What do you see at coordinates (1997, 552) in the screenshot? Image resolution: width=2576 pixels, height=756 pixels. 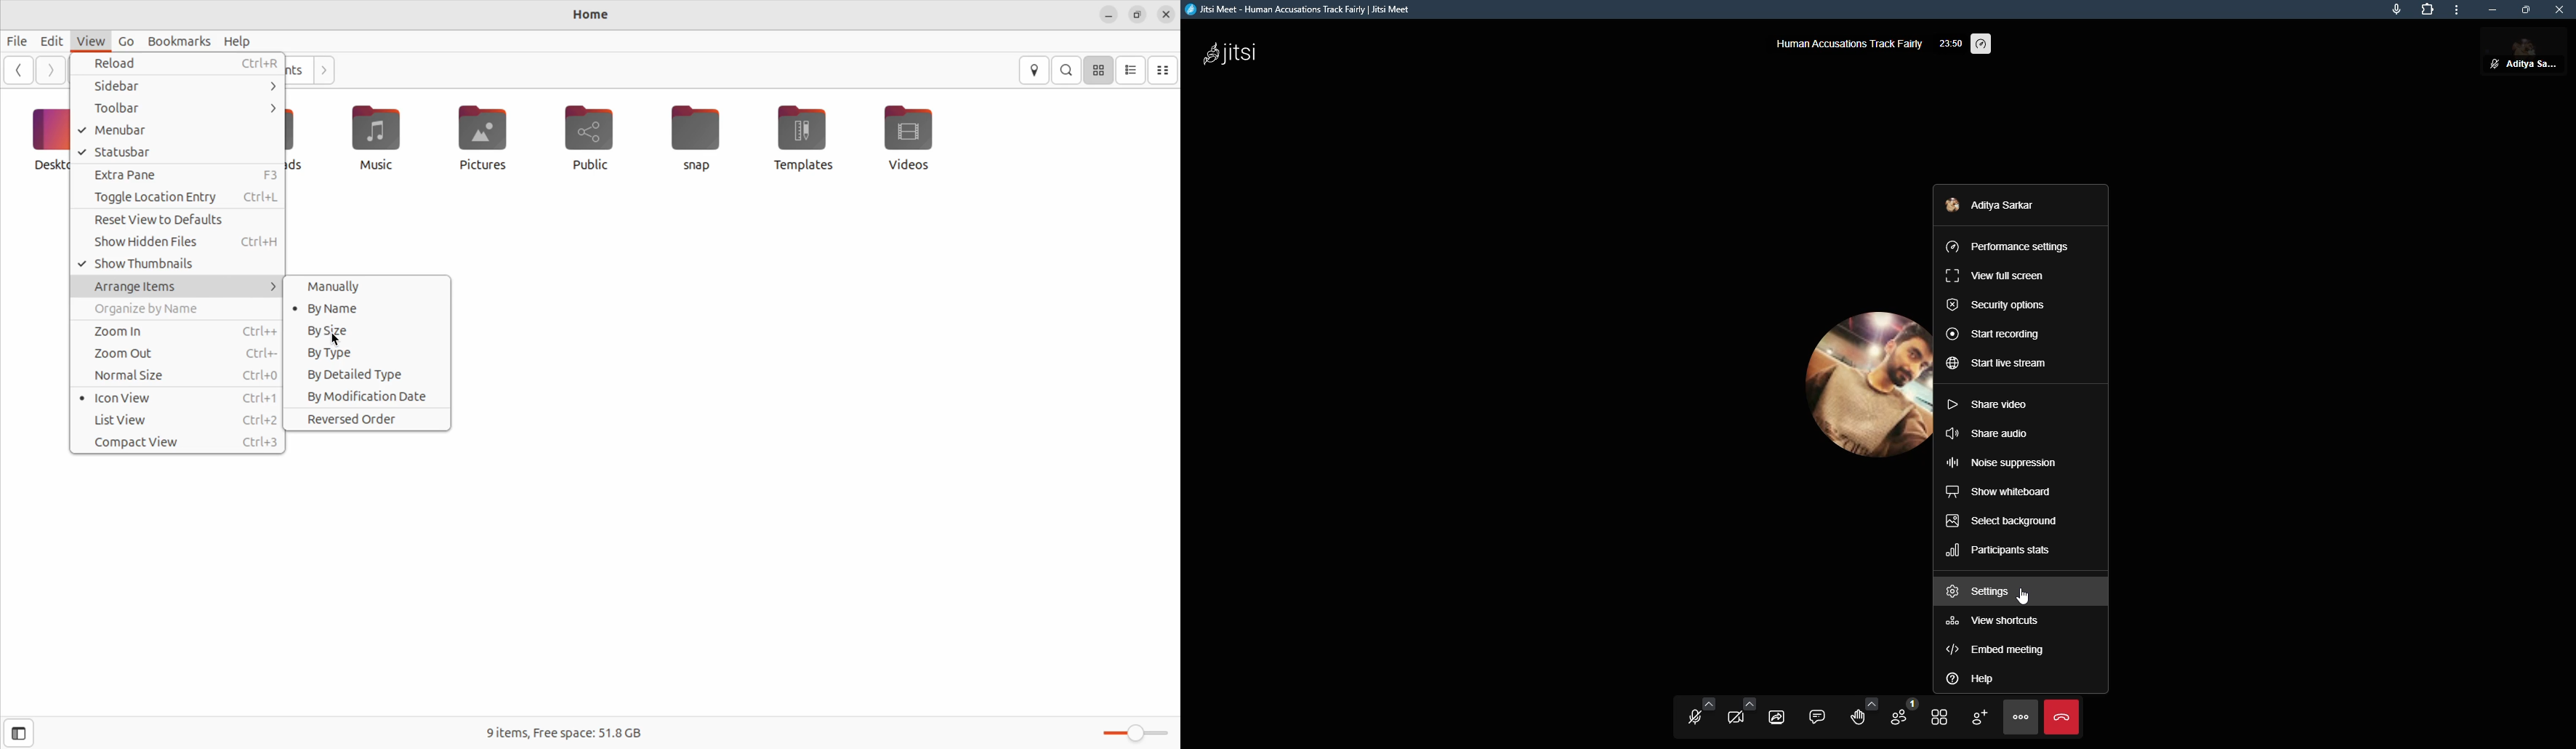 I see `participants stats` at bounding box center [1997, 552].